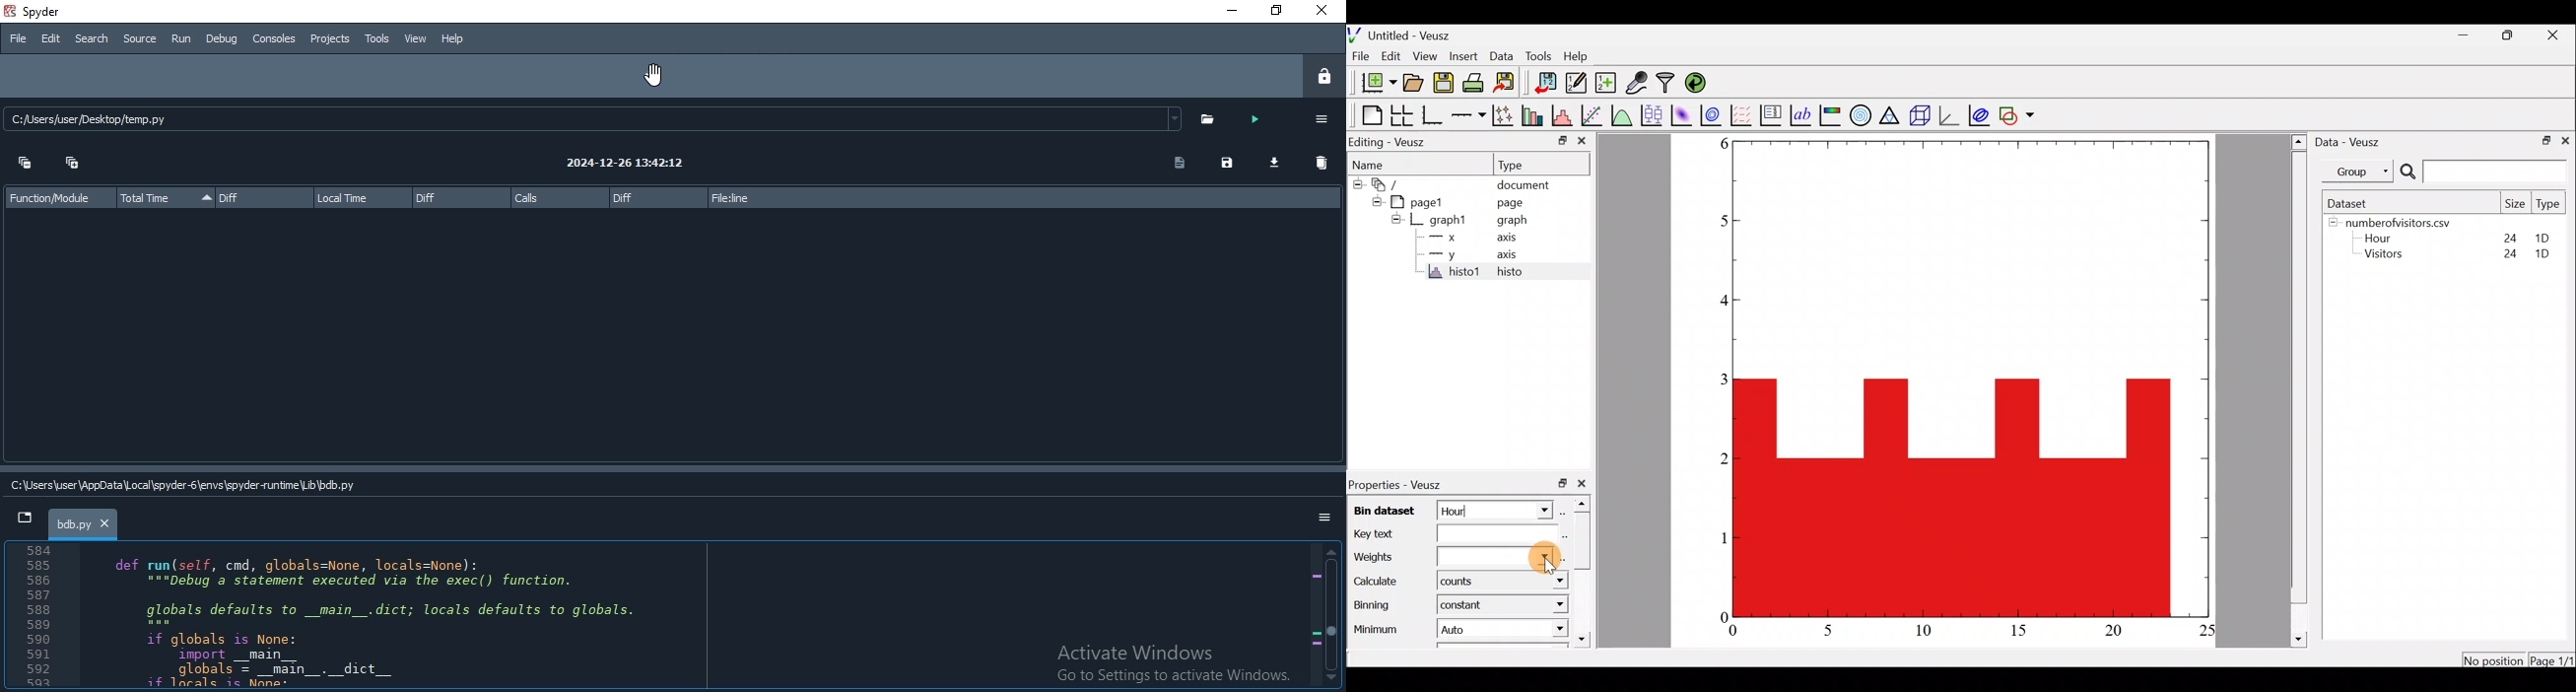 This screenshot has height=700, width=2576. Describe the element at coordinates (1319, 519) in the screenshot. I see `options` at that location.